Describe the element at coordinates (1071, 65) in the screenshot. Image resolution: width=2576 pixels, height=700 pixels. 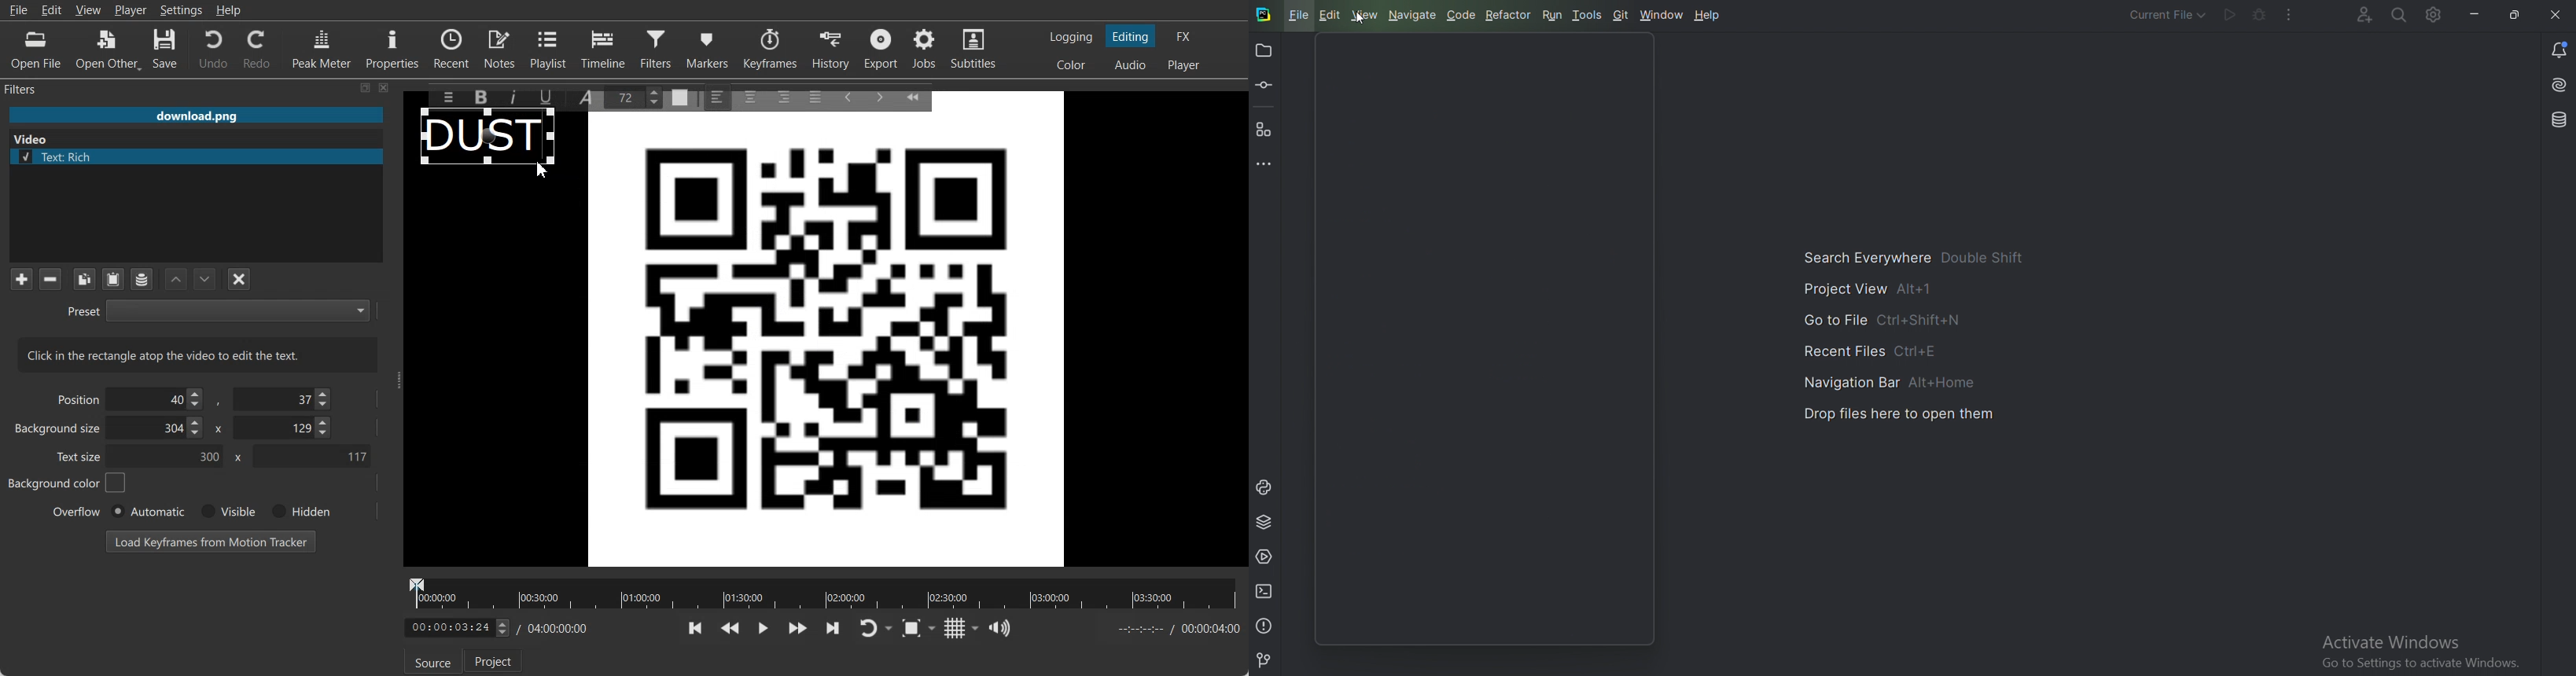
I see `Switching to the Color layout` at that location.